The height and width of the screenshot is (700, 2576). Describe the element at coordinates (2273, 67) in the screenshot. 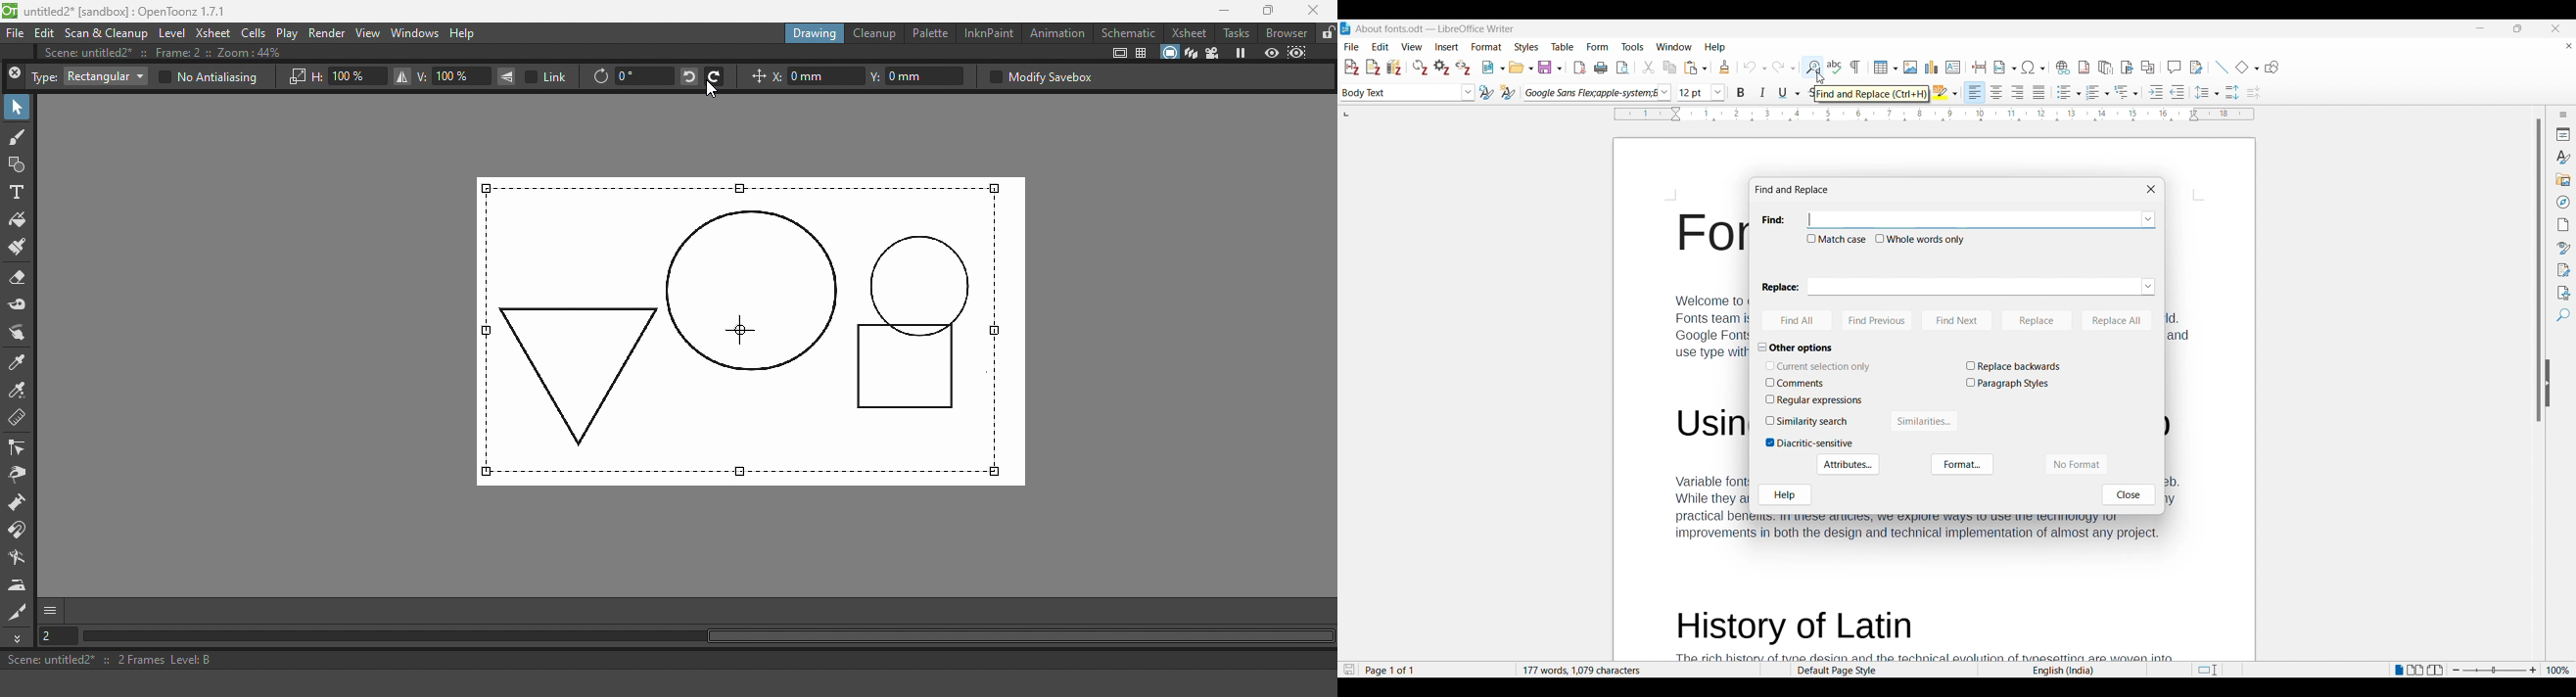

I see `Show draw functions` at that location.